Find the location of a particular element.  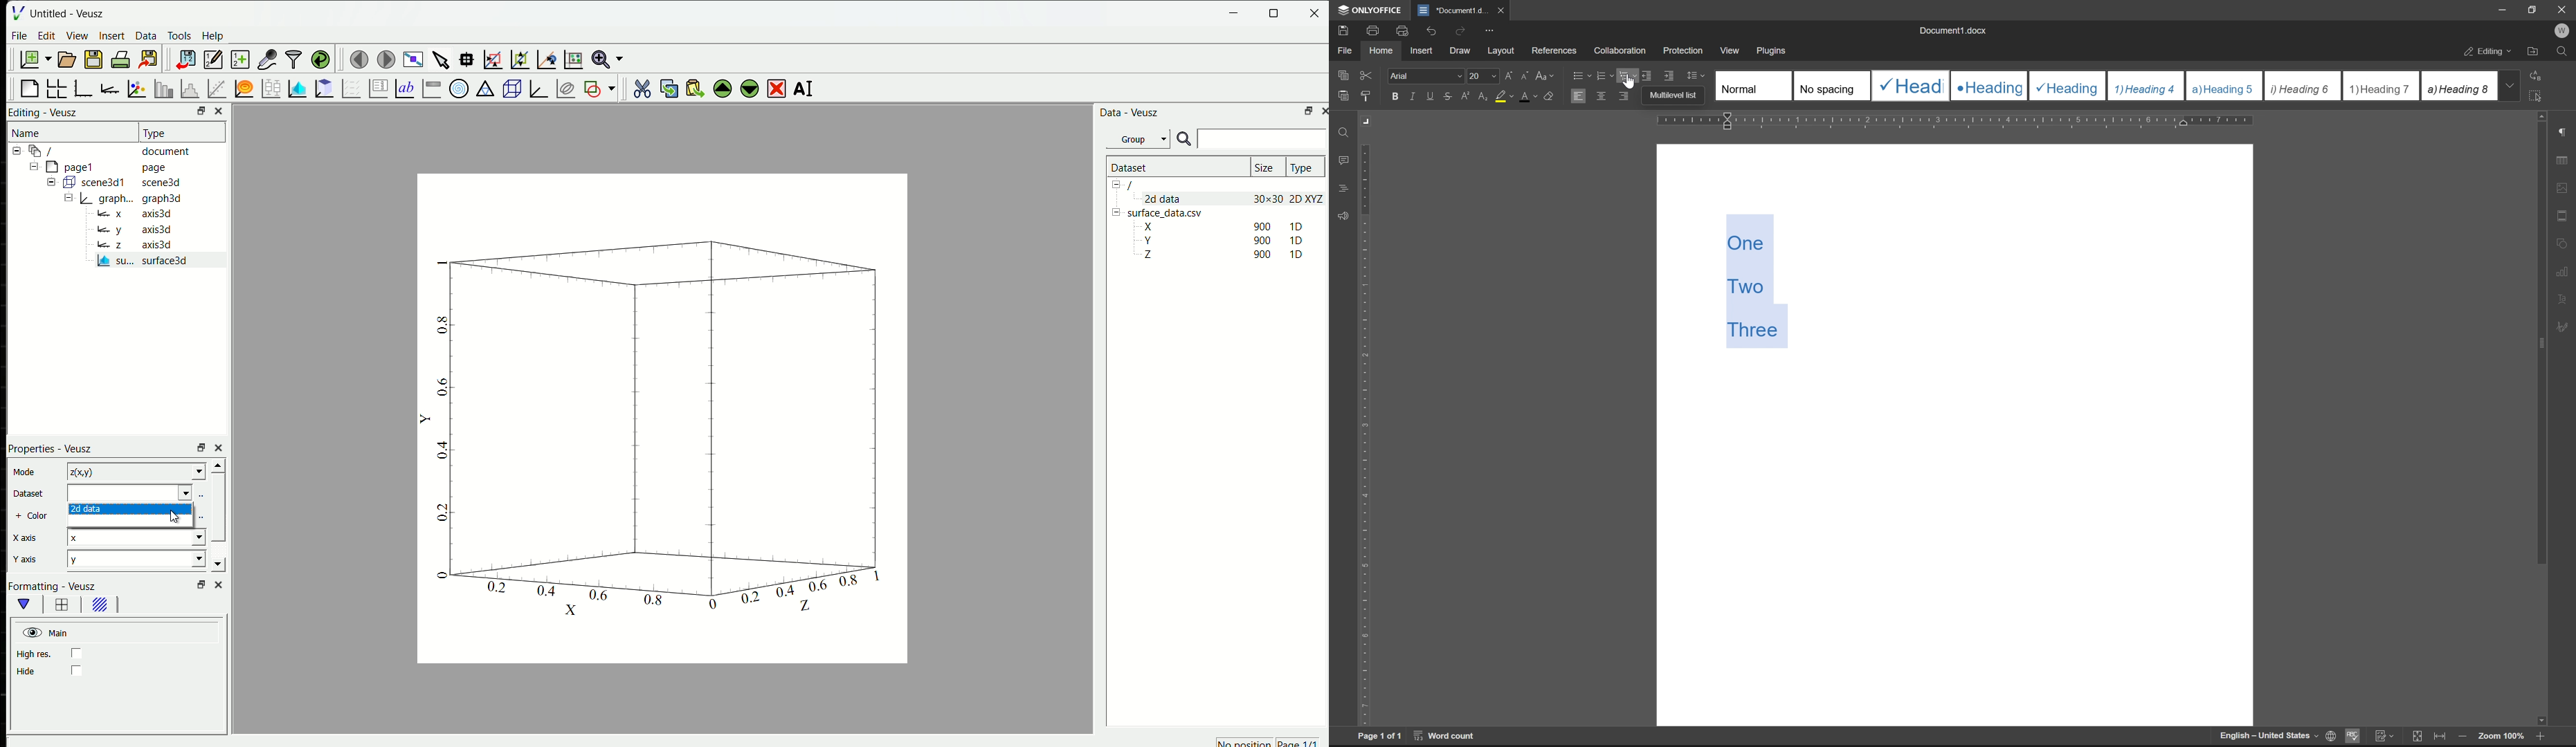

signature settings is located at coordinates (2566, 327).